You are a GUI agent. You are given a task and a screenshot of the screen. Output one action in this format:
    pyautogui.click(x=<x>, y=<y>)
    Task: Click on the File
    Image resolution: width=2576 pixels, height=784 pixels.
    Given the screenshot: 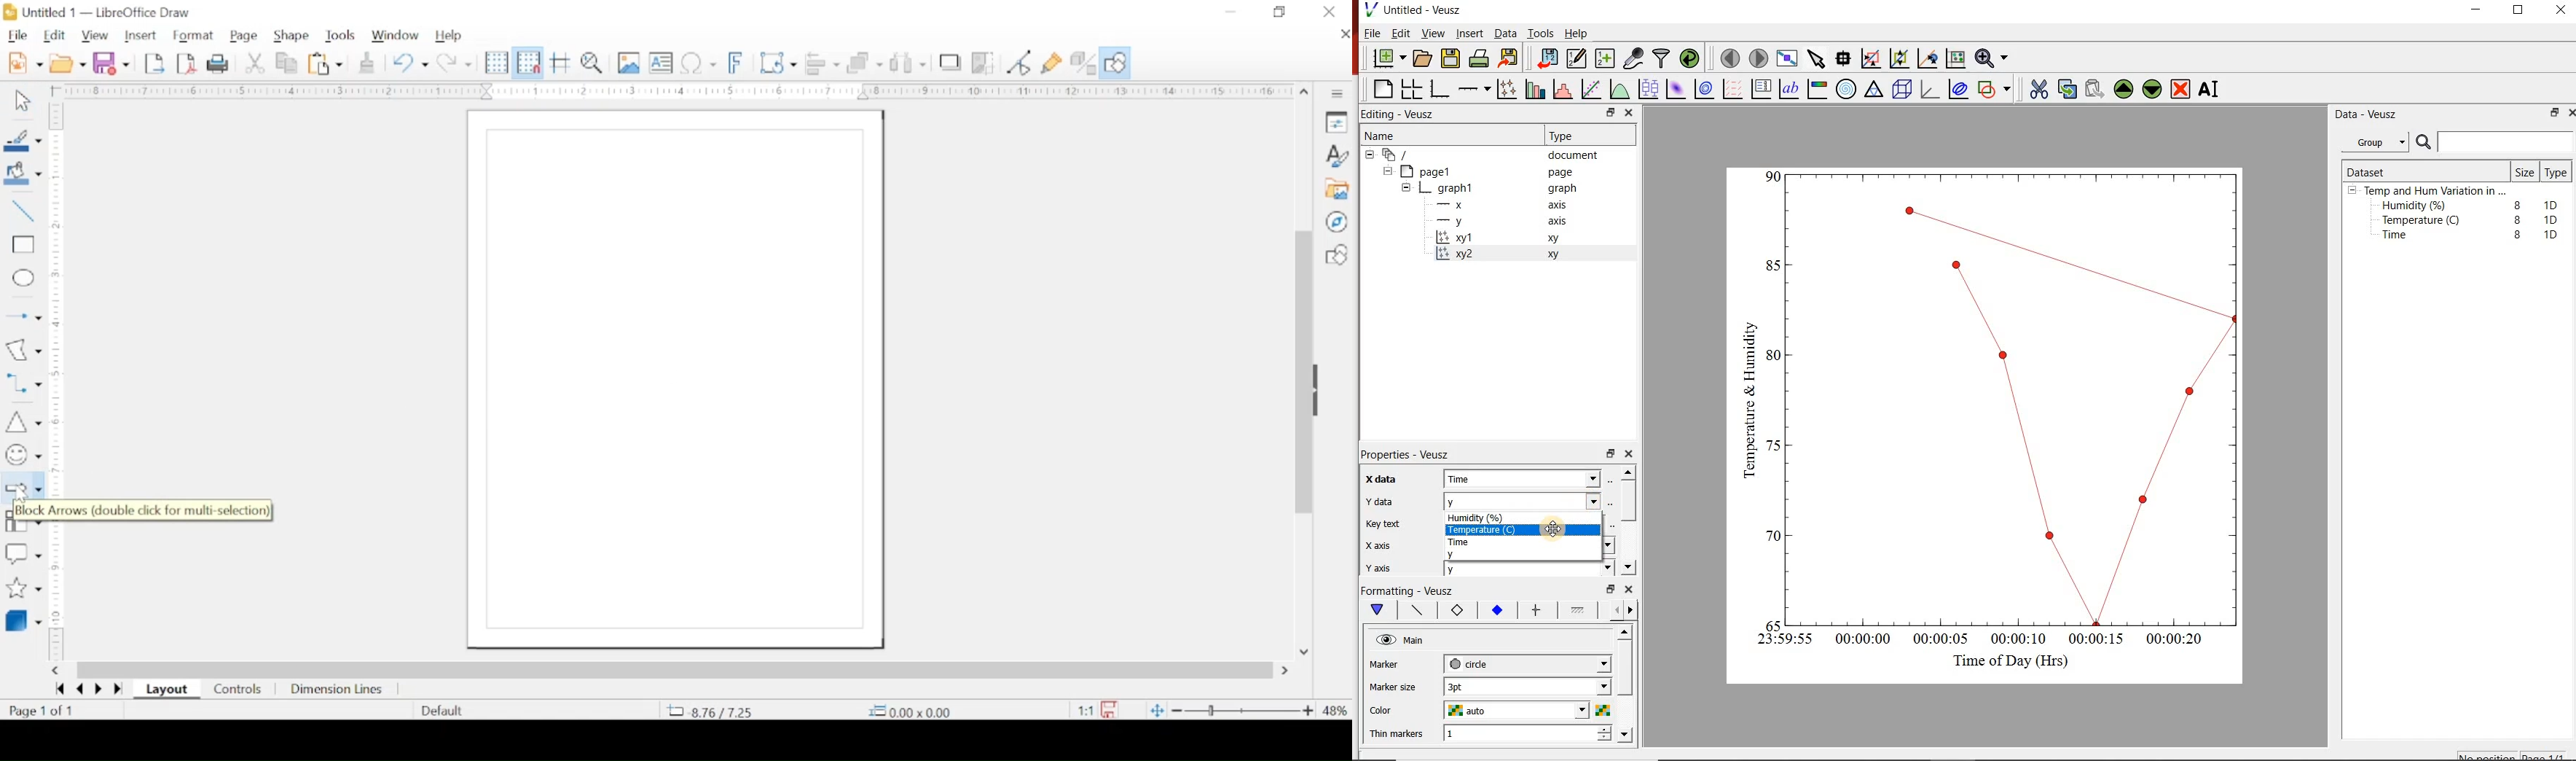 What is the action you would take?
    pyautogui.click(x=1369, y=33)
    